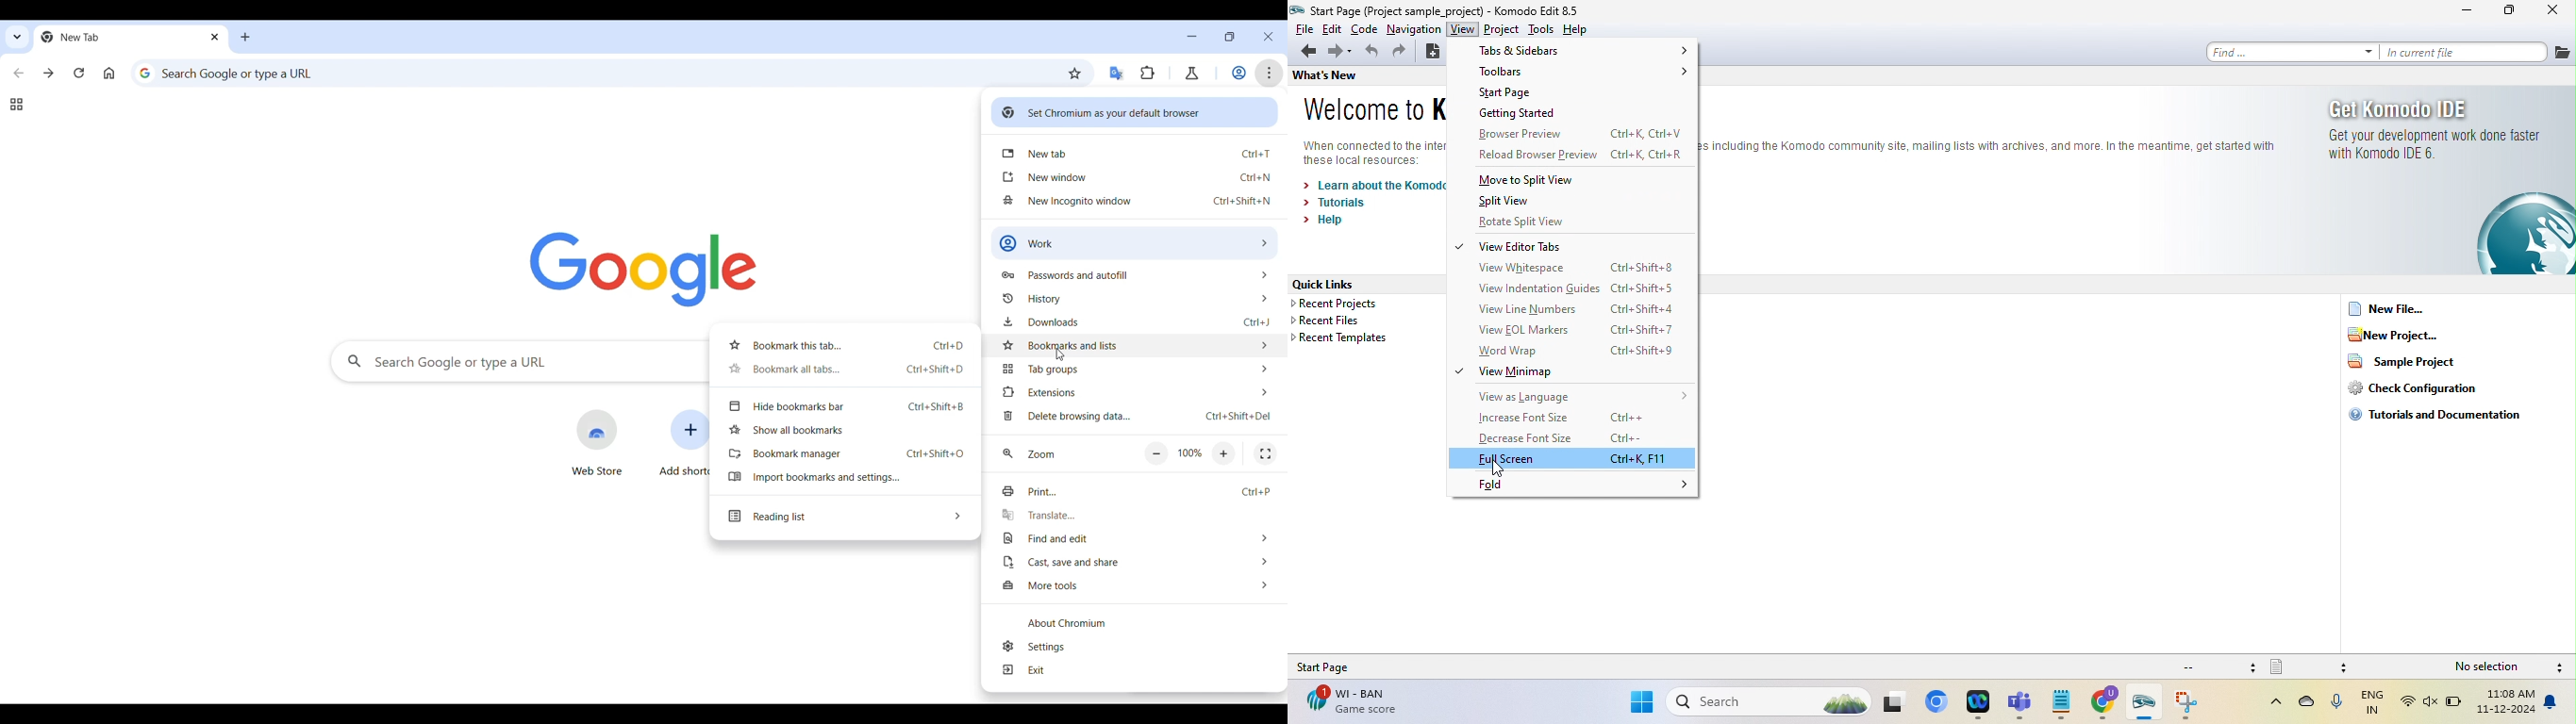 Image resolution: width=2576 pixels, height=728 pixels. Describe the element at coordinates (2491, 667) in the screenshot. I see `no selection` at that location.